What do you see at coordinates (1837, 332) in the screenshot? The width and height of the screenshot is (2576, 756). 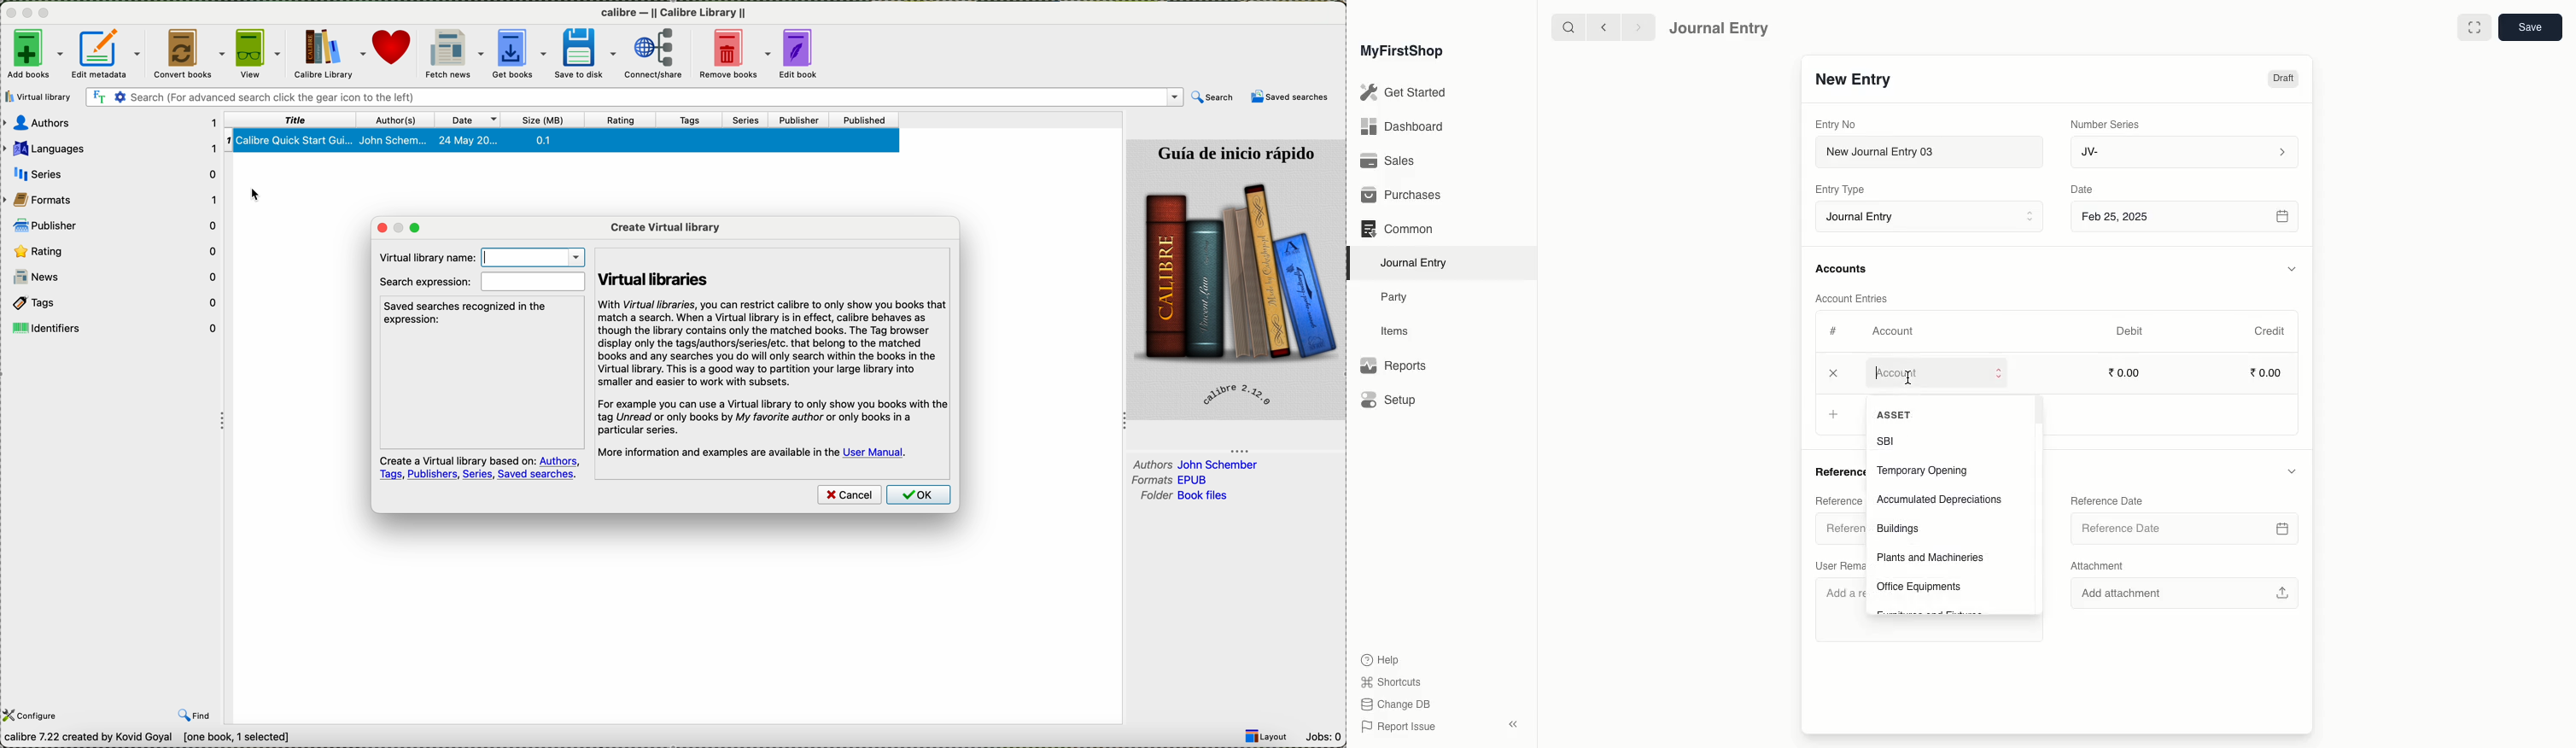 I see `Hashtag` at bounding box center [1837, 332].